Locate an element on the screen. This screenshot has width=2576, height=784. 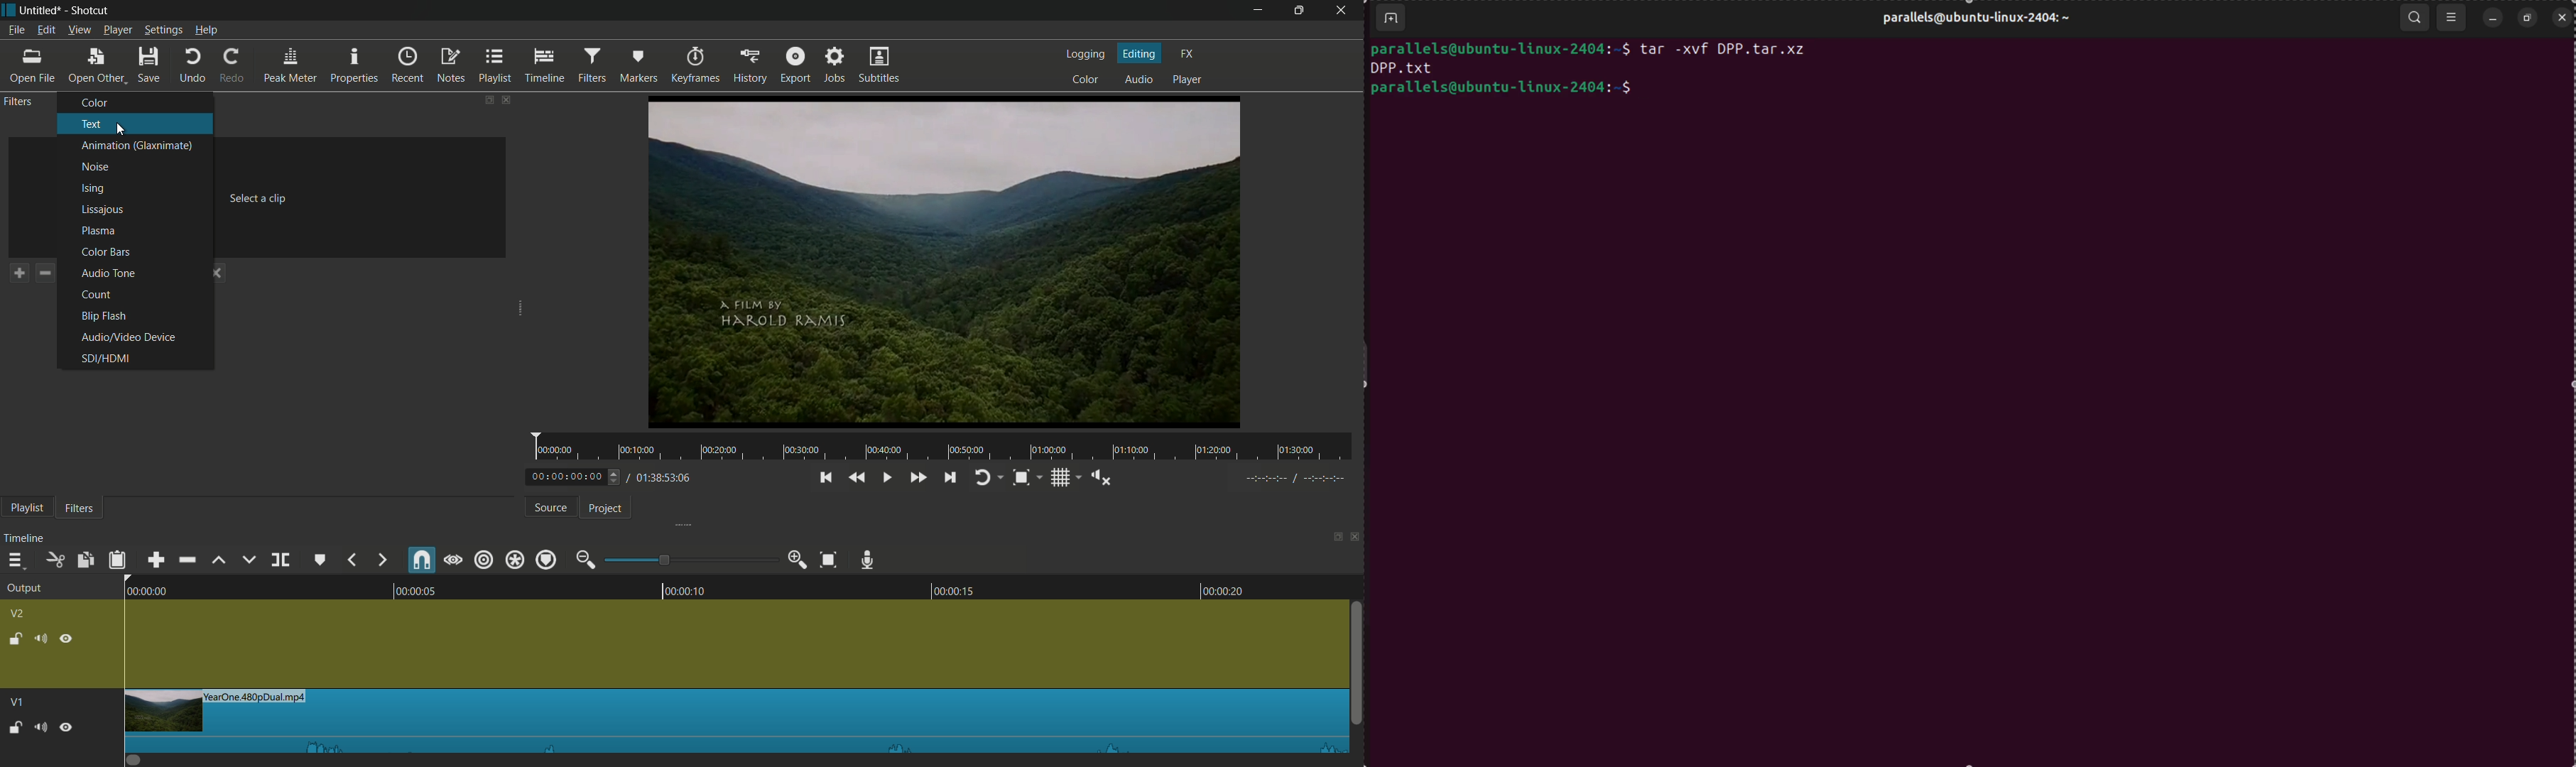
Unlock is located at coordinates (15, 727).